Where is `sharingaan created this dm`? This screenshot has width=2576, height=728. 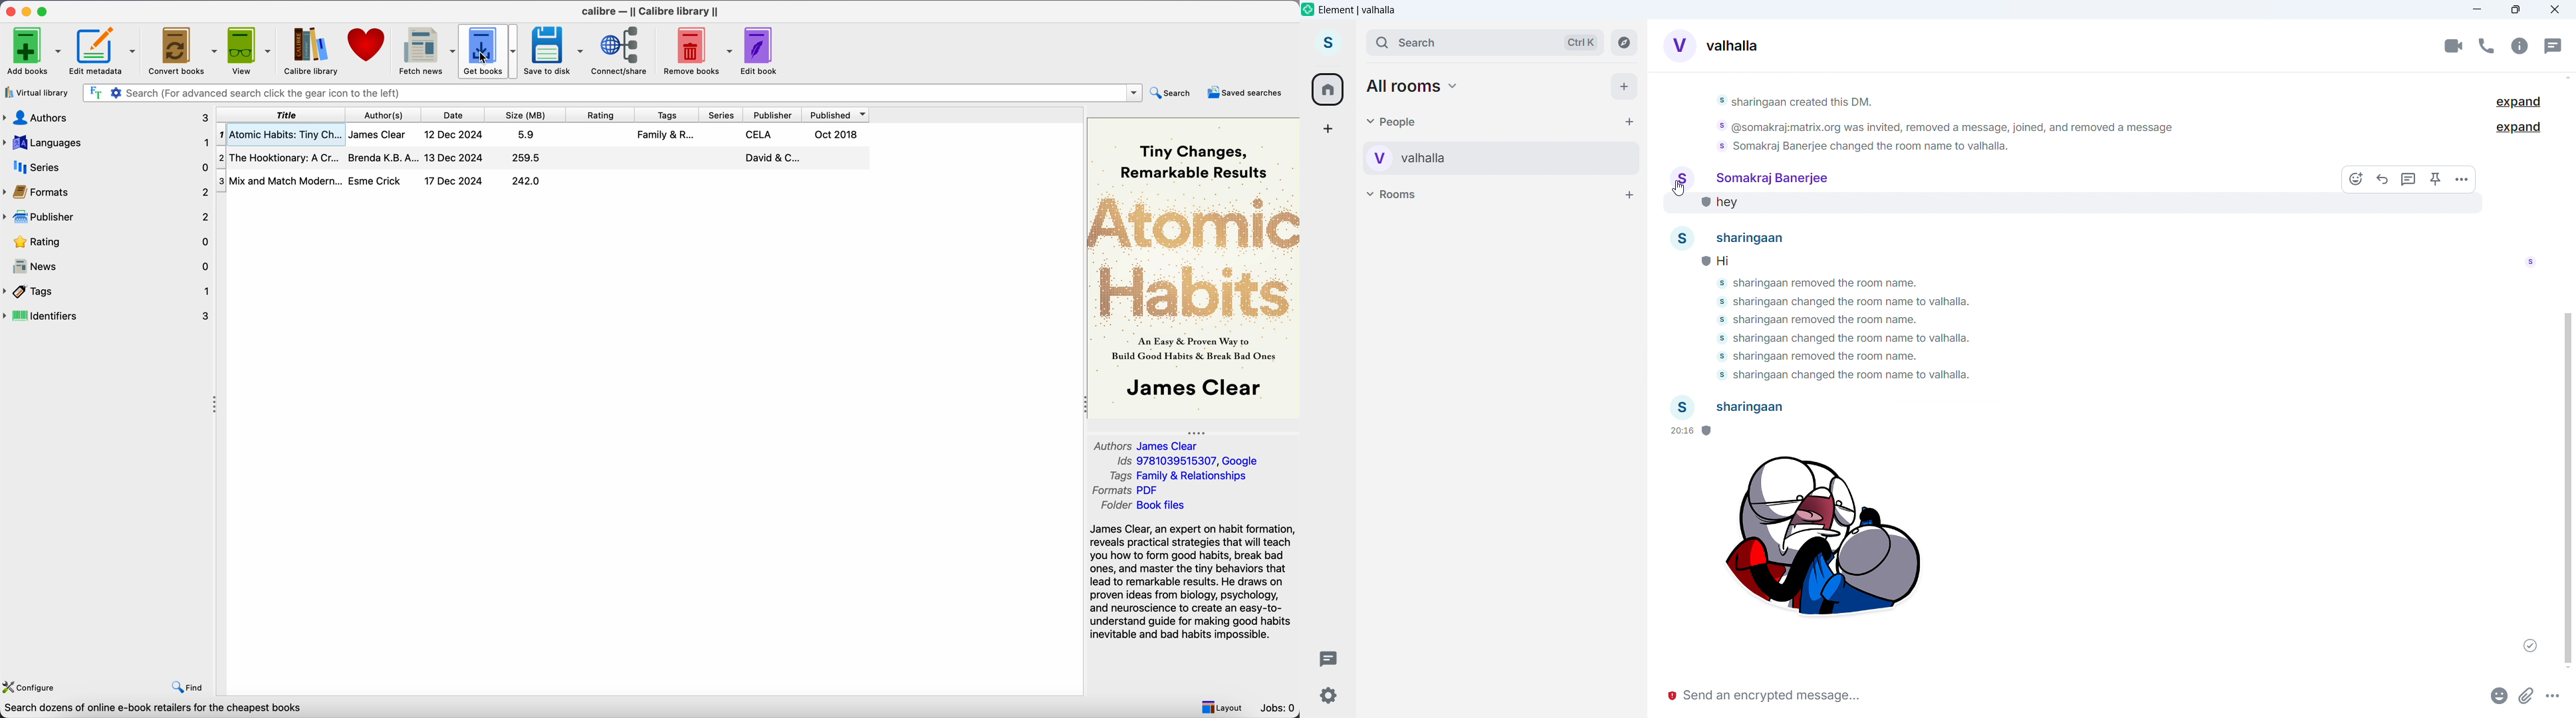
sharingaan created this dm is located at coordinates (1940, 104).